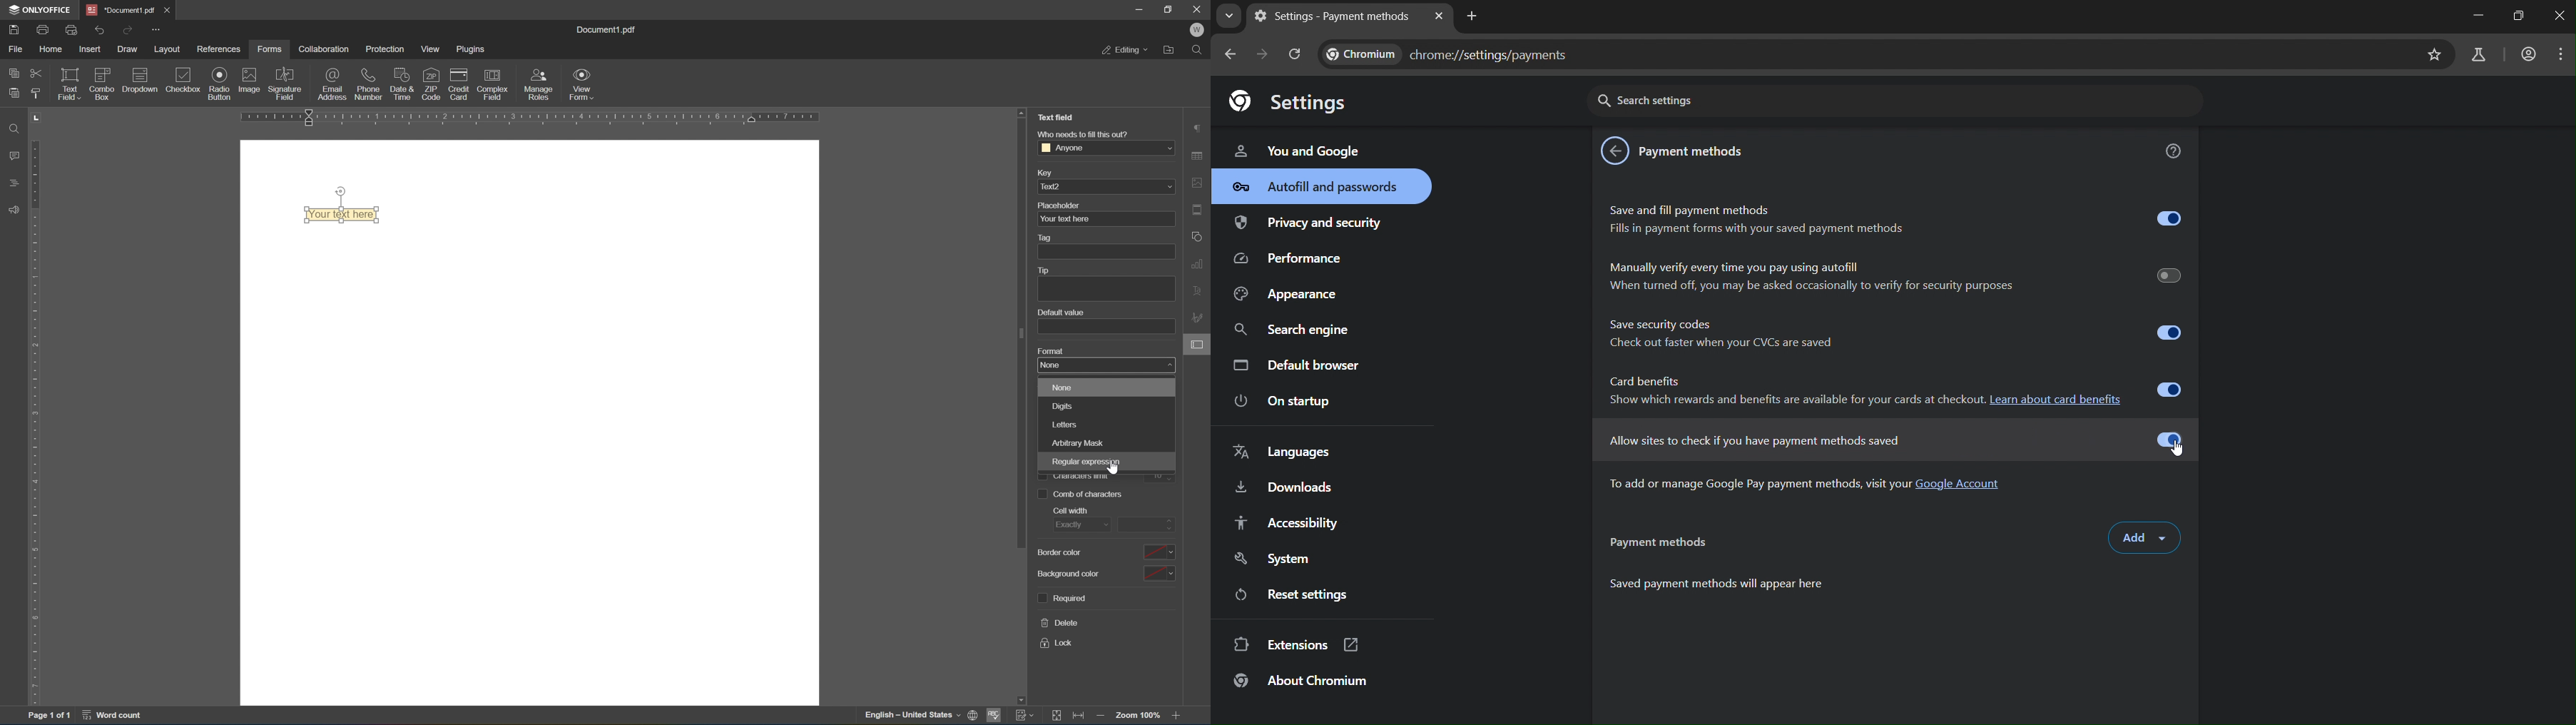 Image resolution: width=2576 pixels, height=728 pixels. I want to click on exactly, so click(1080, 526).